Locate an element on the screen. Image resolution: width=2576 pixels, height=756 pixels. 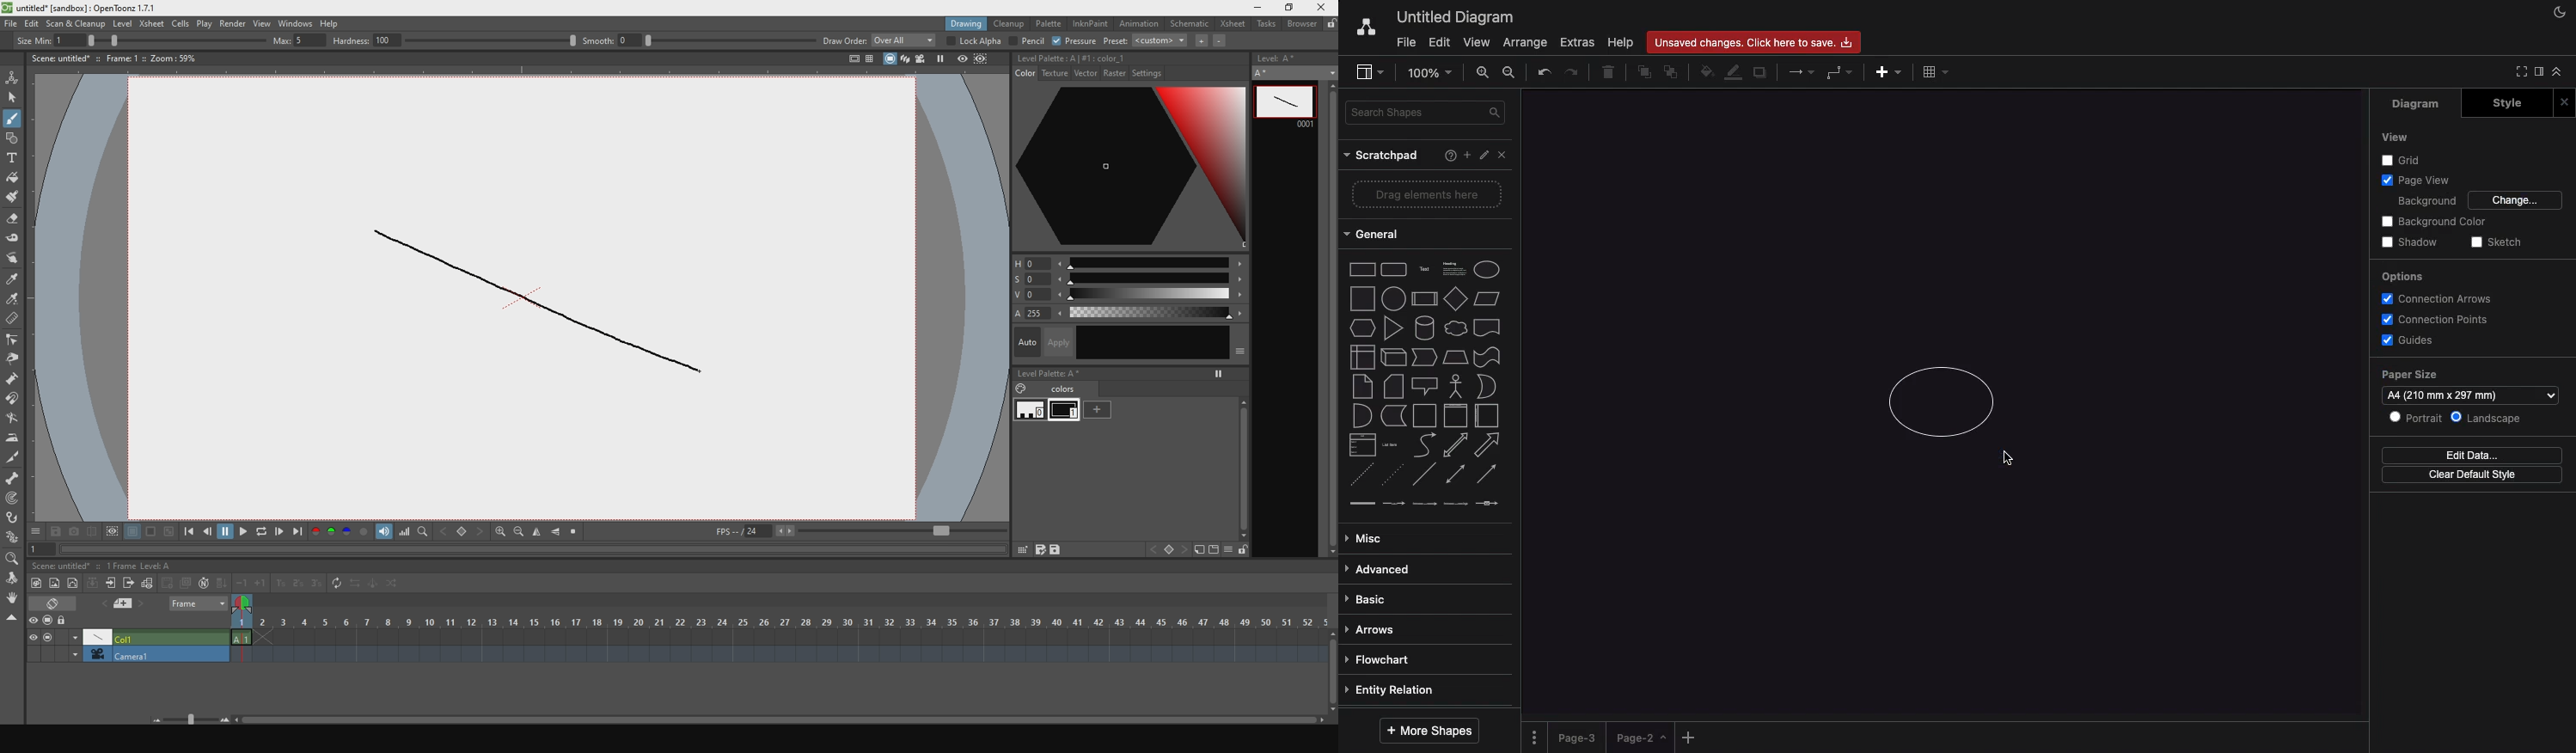
preview is located at coordinates (35, 620).